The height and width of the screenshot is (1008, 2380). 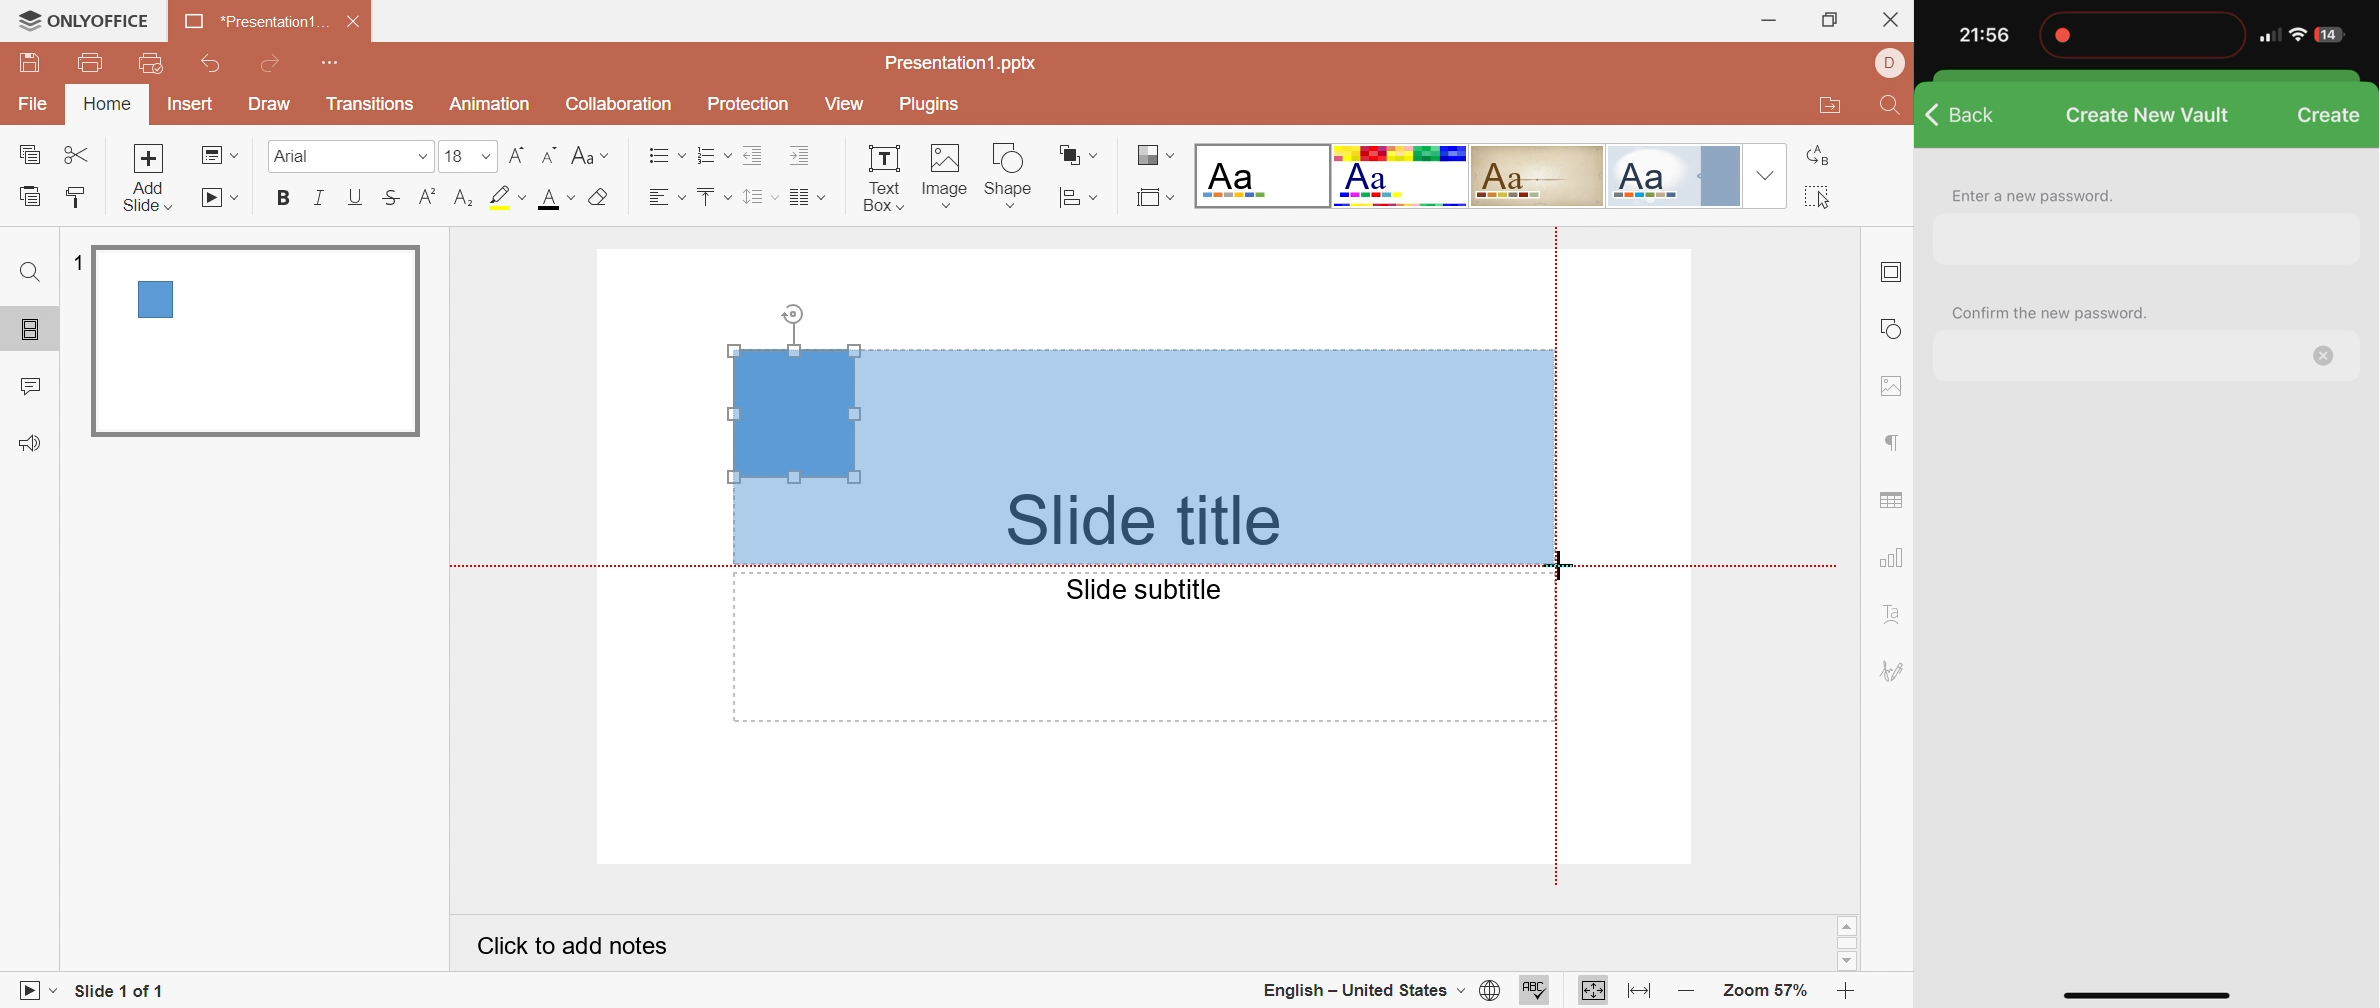 What do you see at coordinates (794, 413) in the screenshot?
I see `text box` at bounding box center [794, 413].